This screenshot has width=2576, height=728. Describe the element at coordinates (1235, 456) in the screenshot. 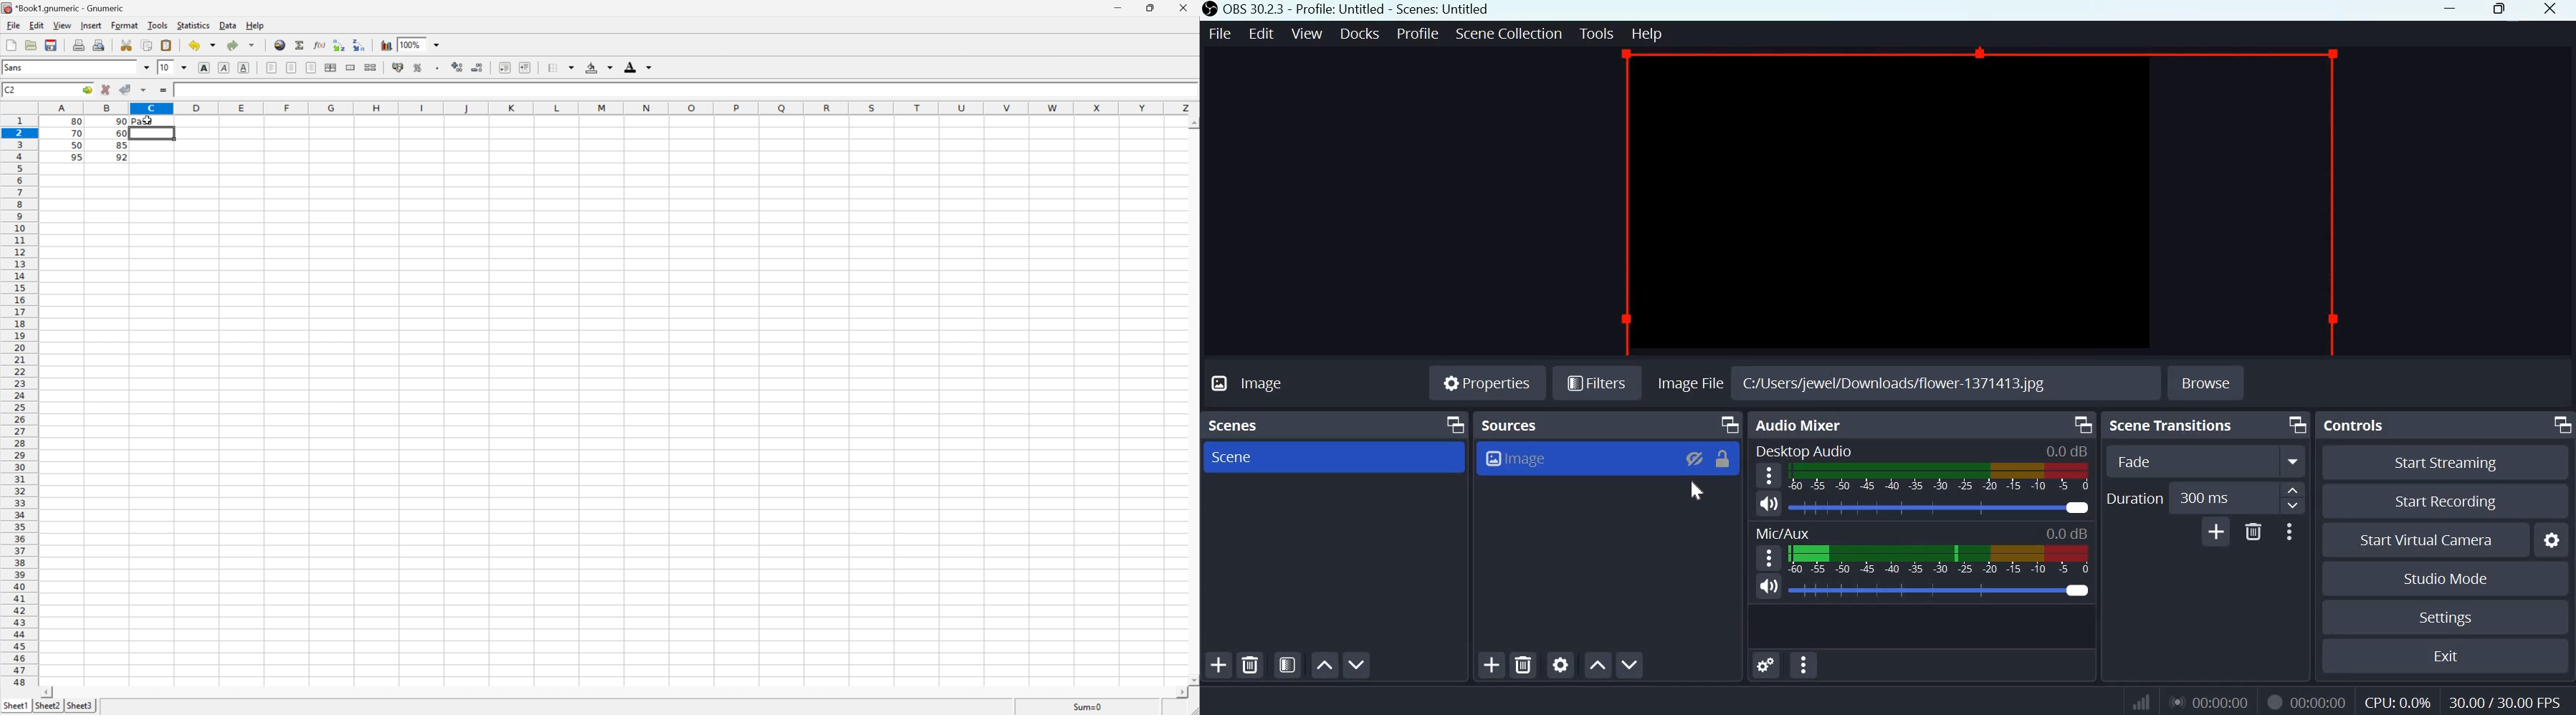

I see `Scene` at that location.